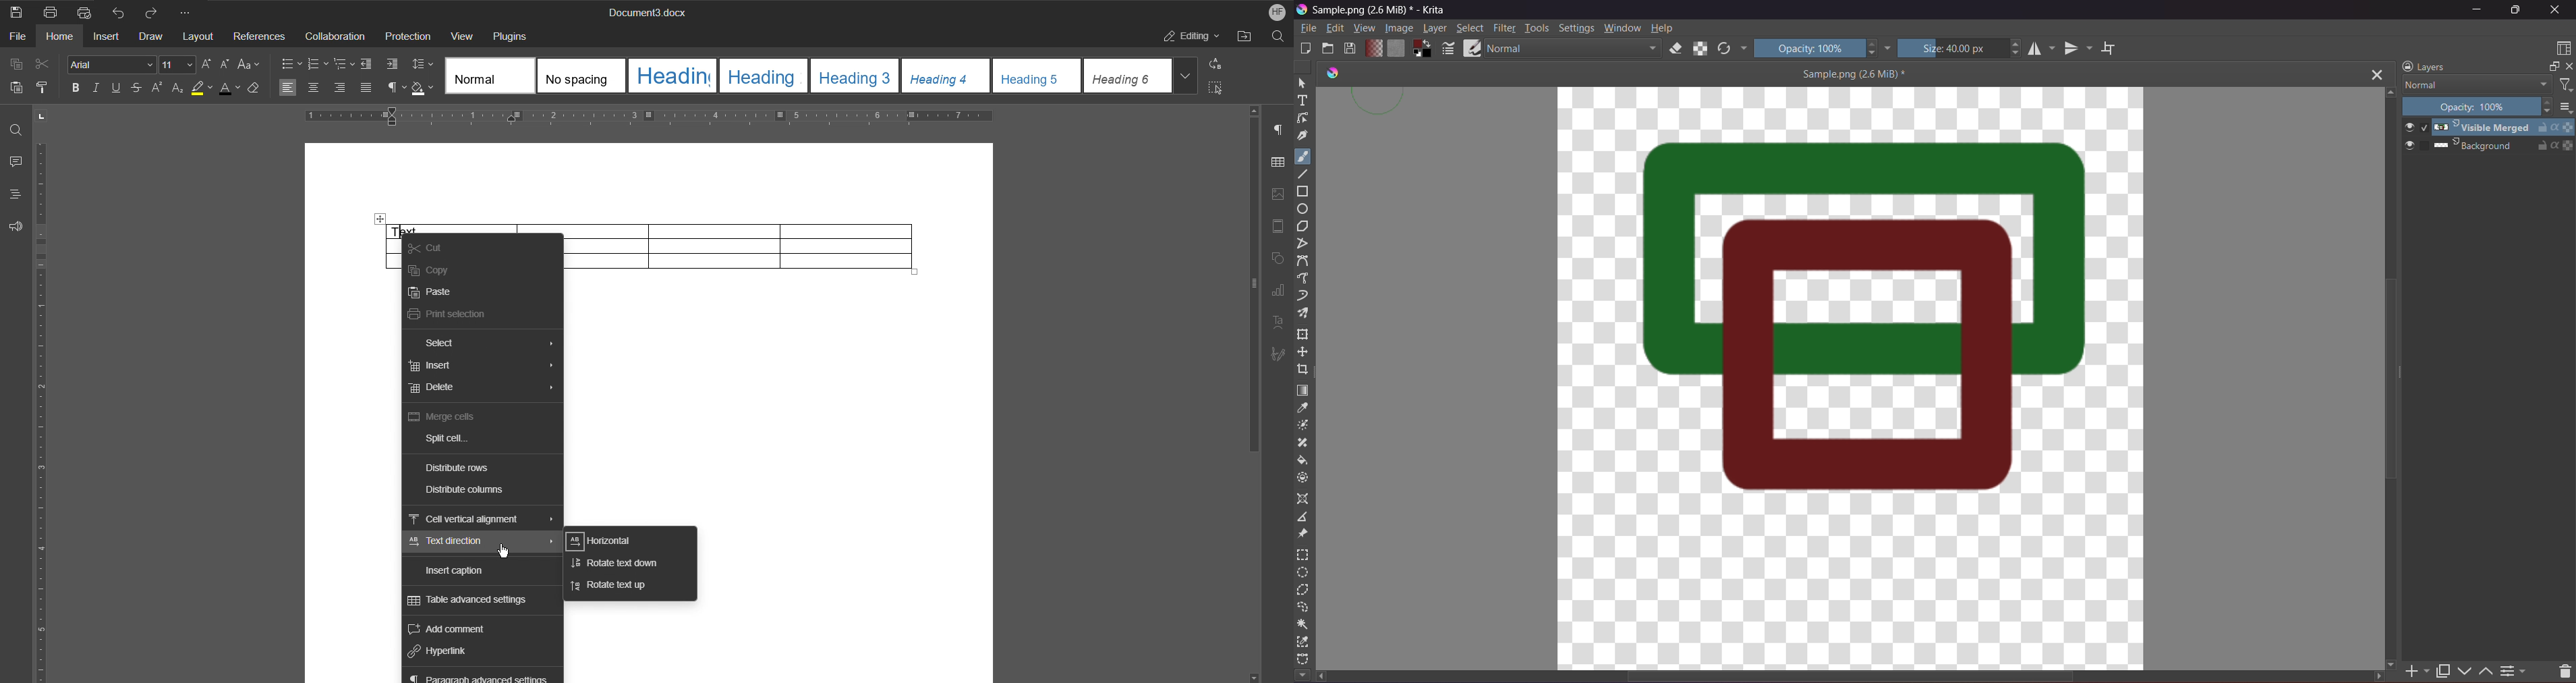 The height and width of the screenshot is (700, 2576). What do you see at coordinates (1279, 289) in the screenshot?
I see `Graph Settings` at bounding box center [1279, 289].